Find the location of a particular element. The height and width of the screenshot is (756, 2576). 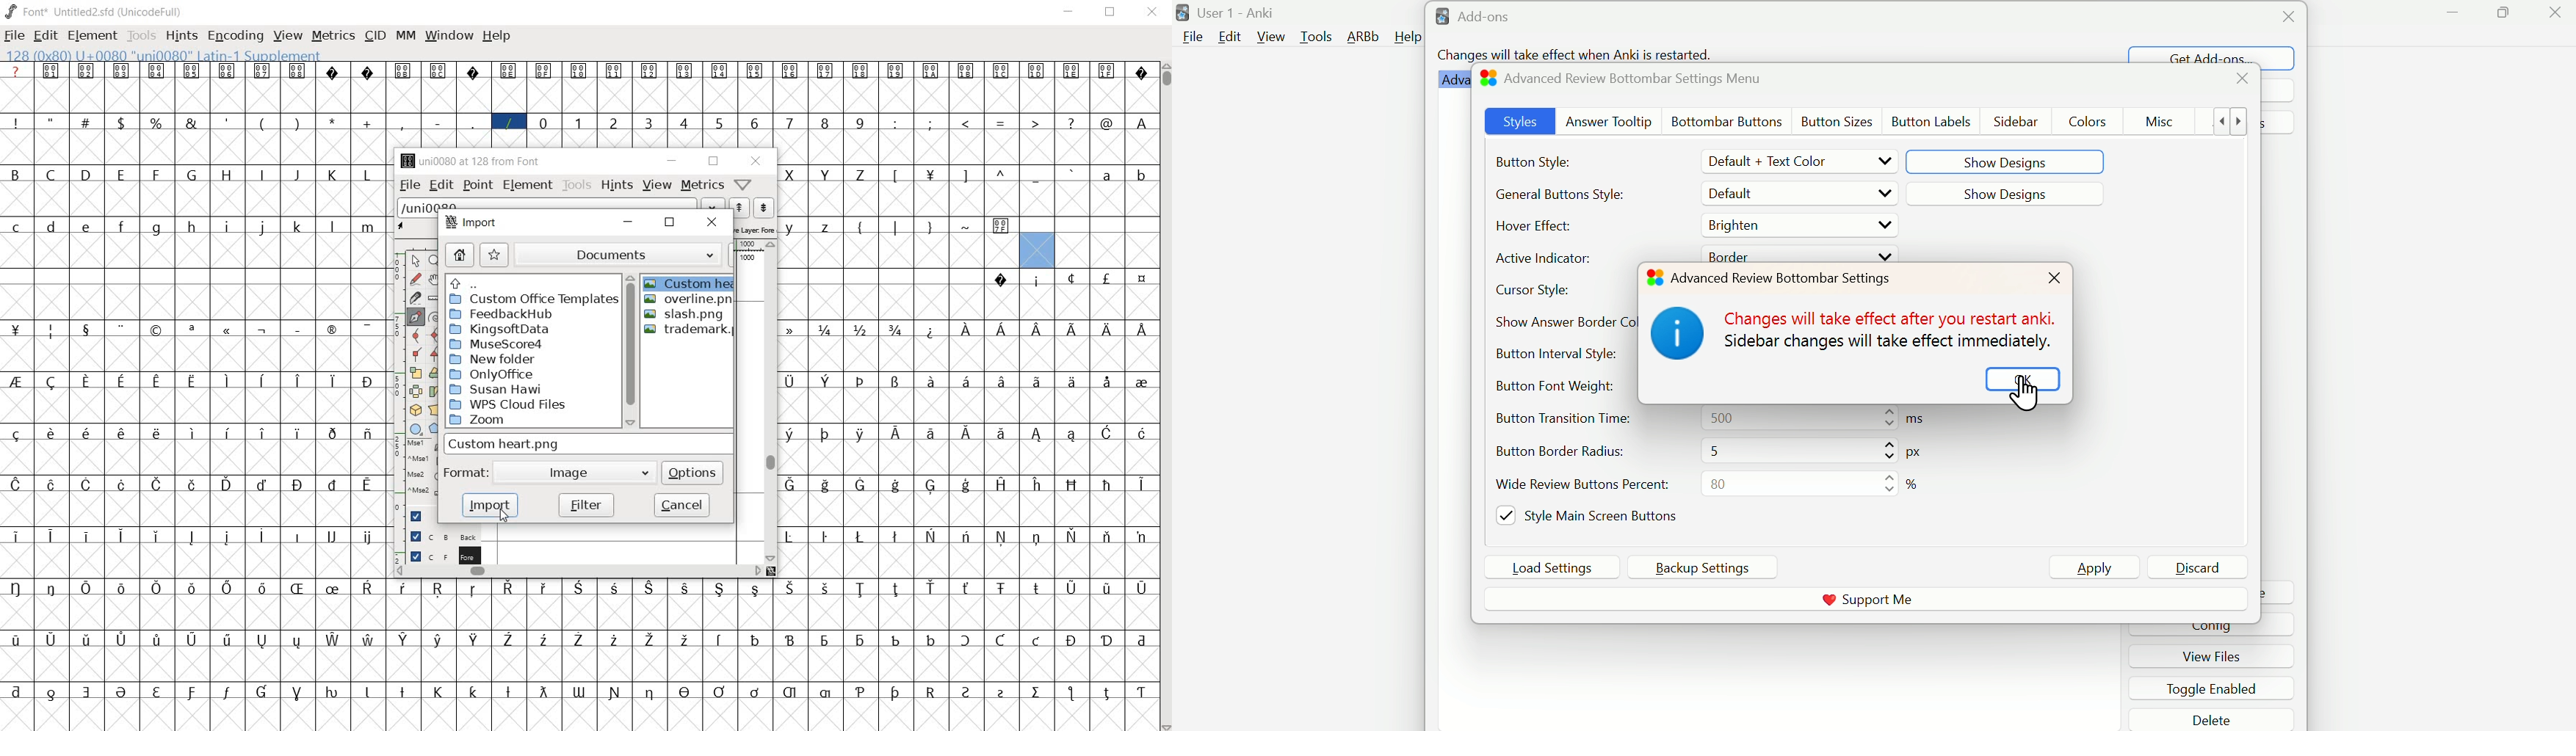

Support me is located at coordinates (1864, 601).